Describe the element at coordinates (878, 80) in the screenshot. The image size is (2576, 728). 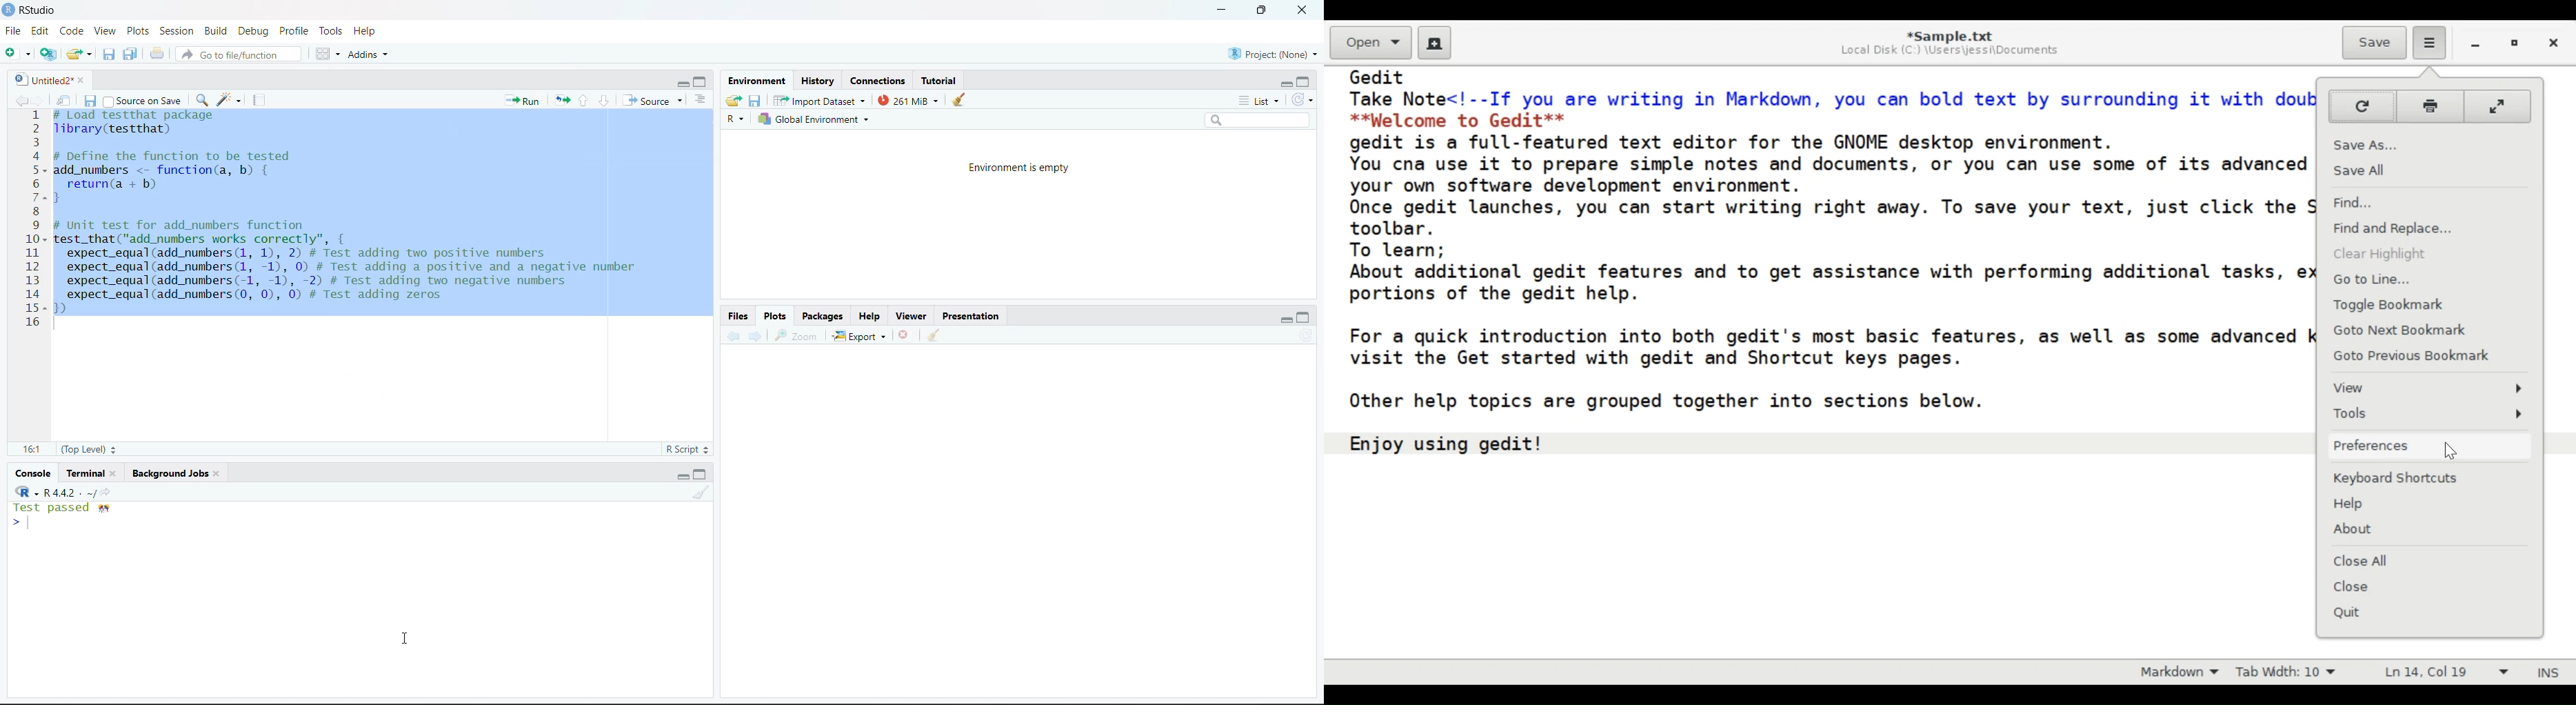
I see `Connections` at that location.